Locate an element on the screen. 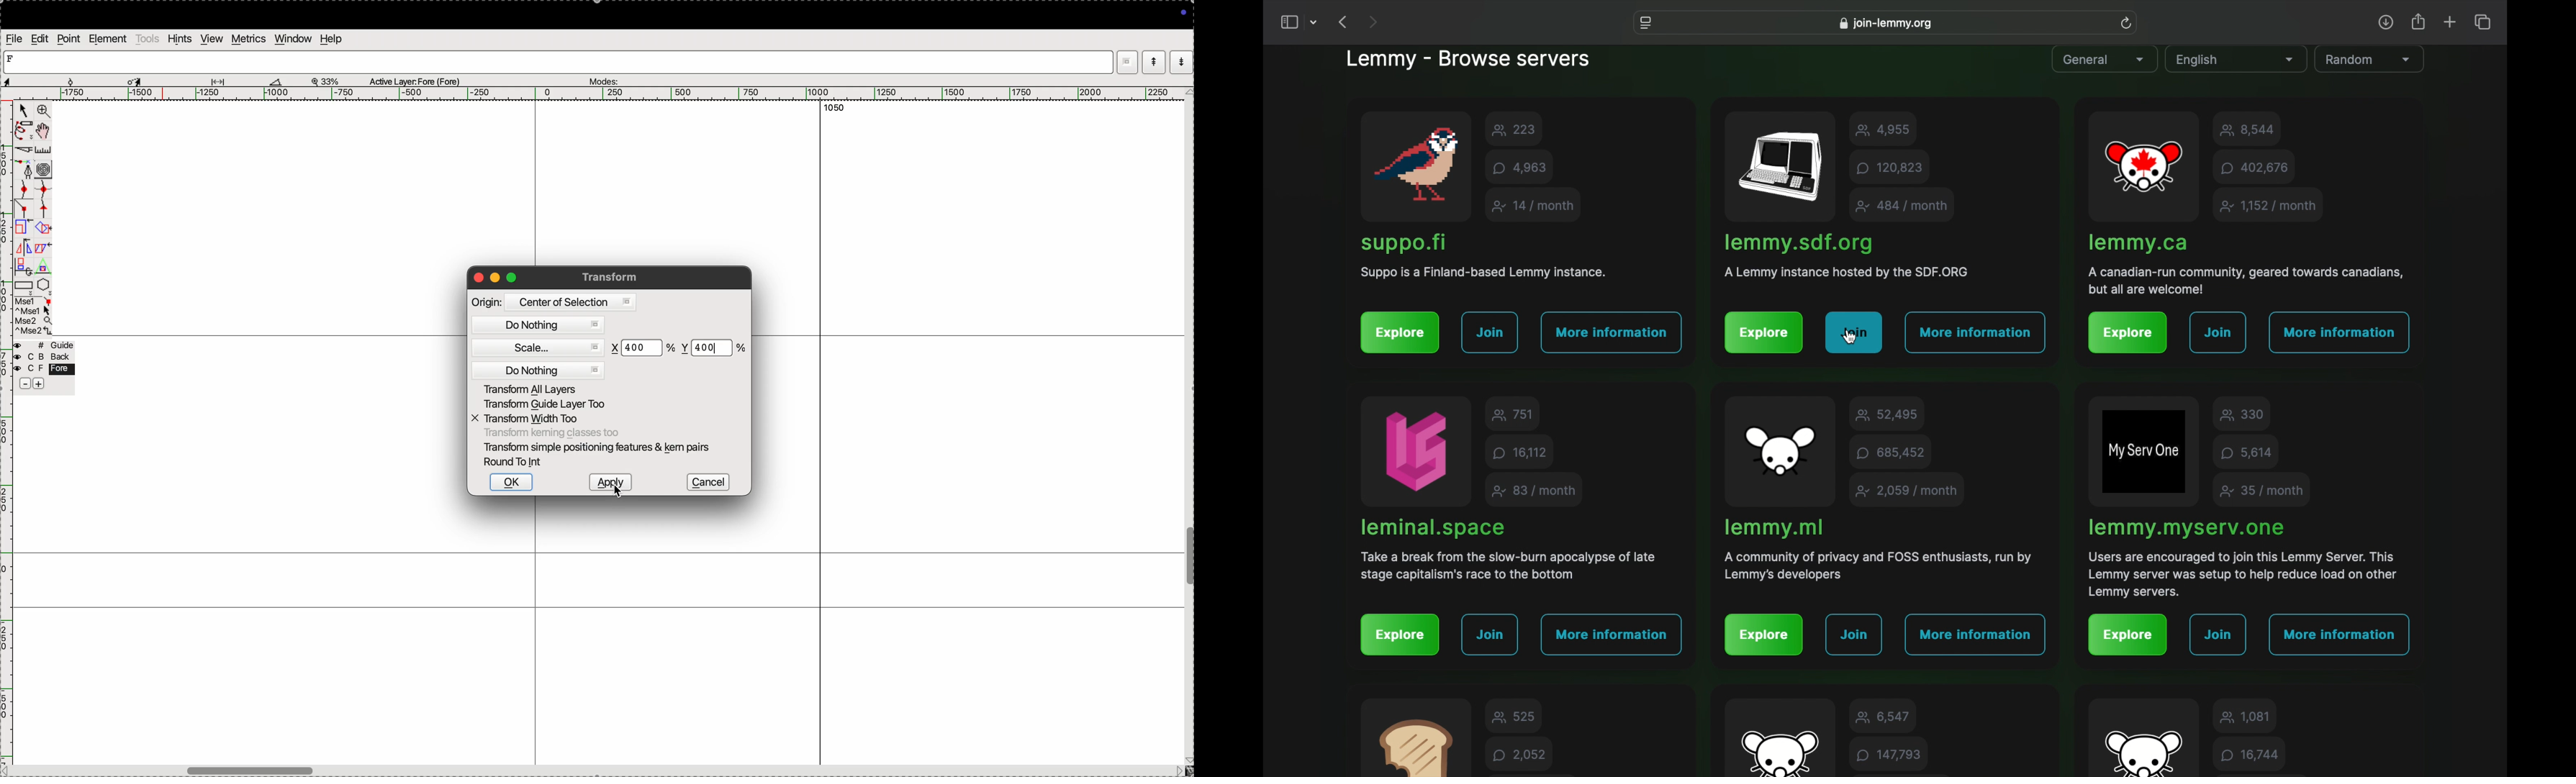 The image size is (2576, 784). previous page is located at coordinates (1342, 22).